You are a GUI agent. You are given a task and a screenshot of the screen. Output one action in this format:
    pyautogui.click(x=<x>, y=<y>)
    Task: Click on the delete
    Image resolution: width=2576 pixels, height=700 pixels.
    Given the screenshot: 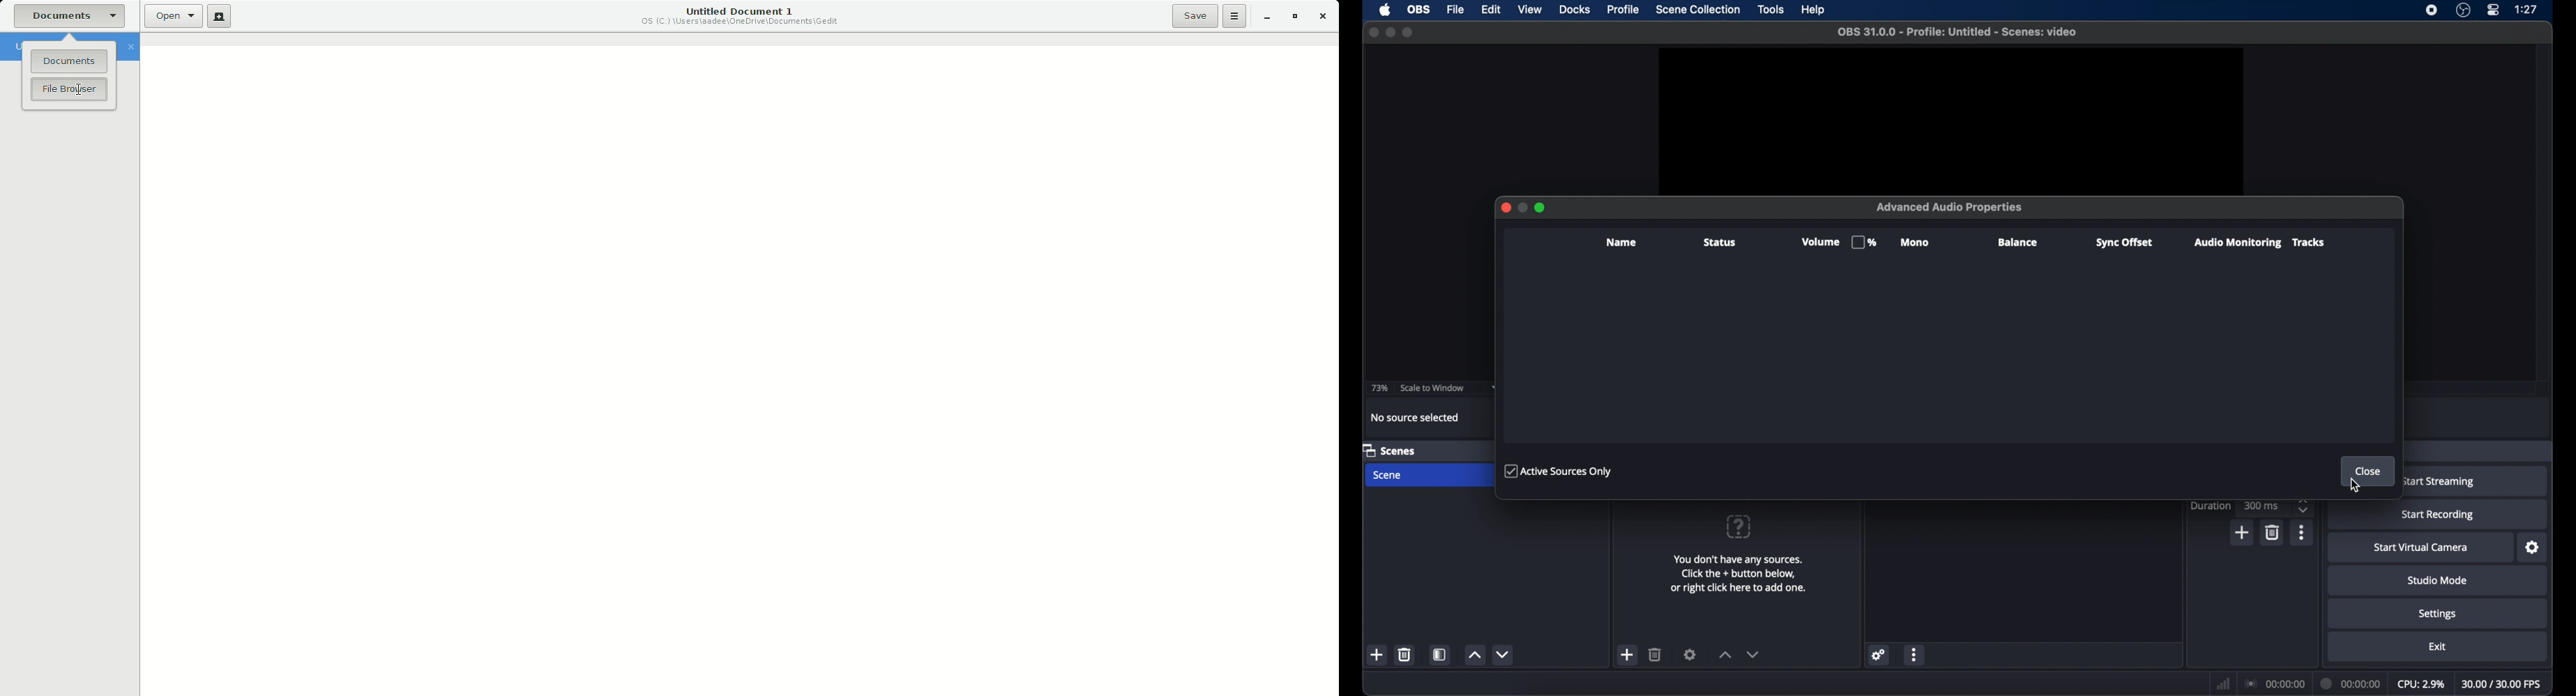 What is the action you would take?
    pyautogui.click(x=1655, y=654)
    